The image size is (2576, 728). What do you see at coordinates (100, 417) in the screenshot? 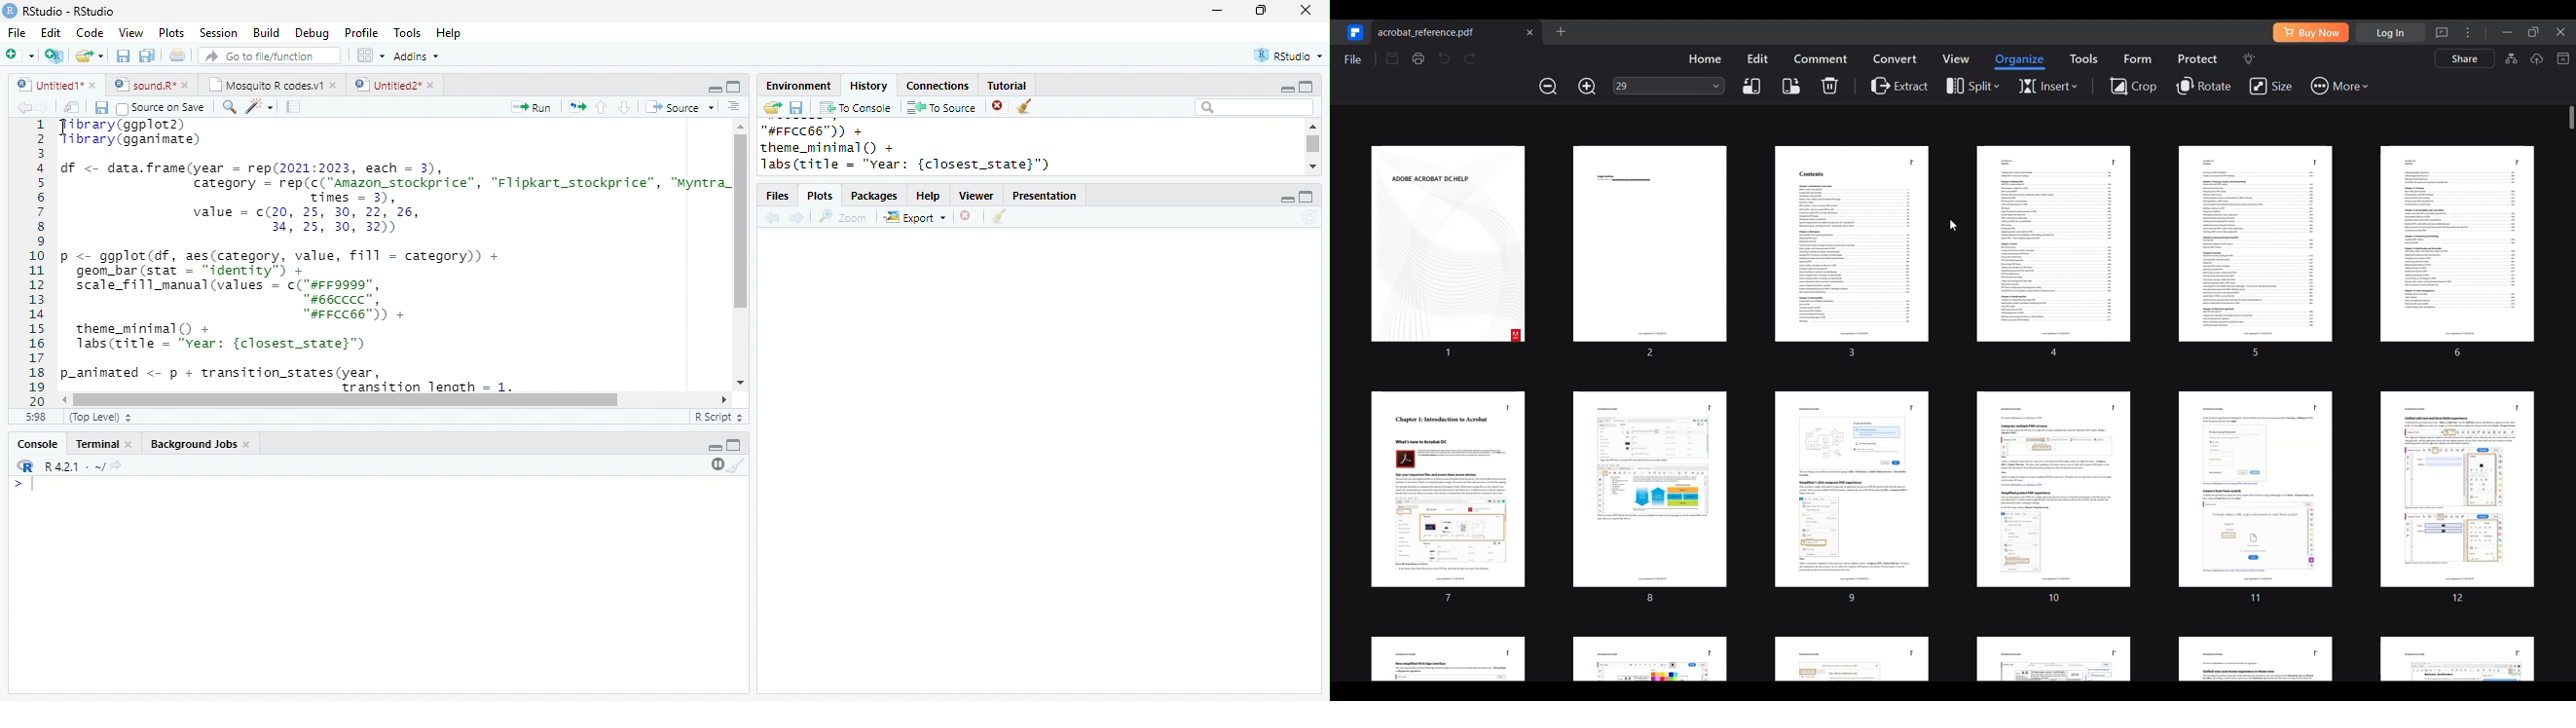
I see `(Top Level)` at bounding box center [100, 417].